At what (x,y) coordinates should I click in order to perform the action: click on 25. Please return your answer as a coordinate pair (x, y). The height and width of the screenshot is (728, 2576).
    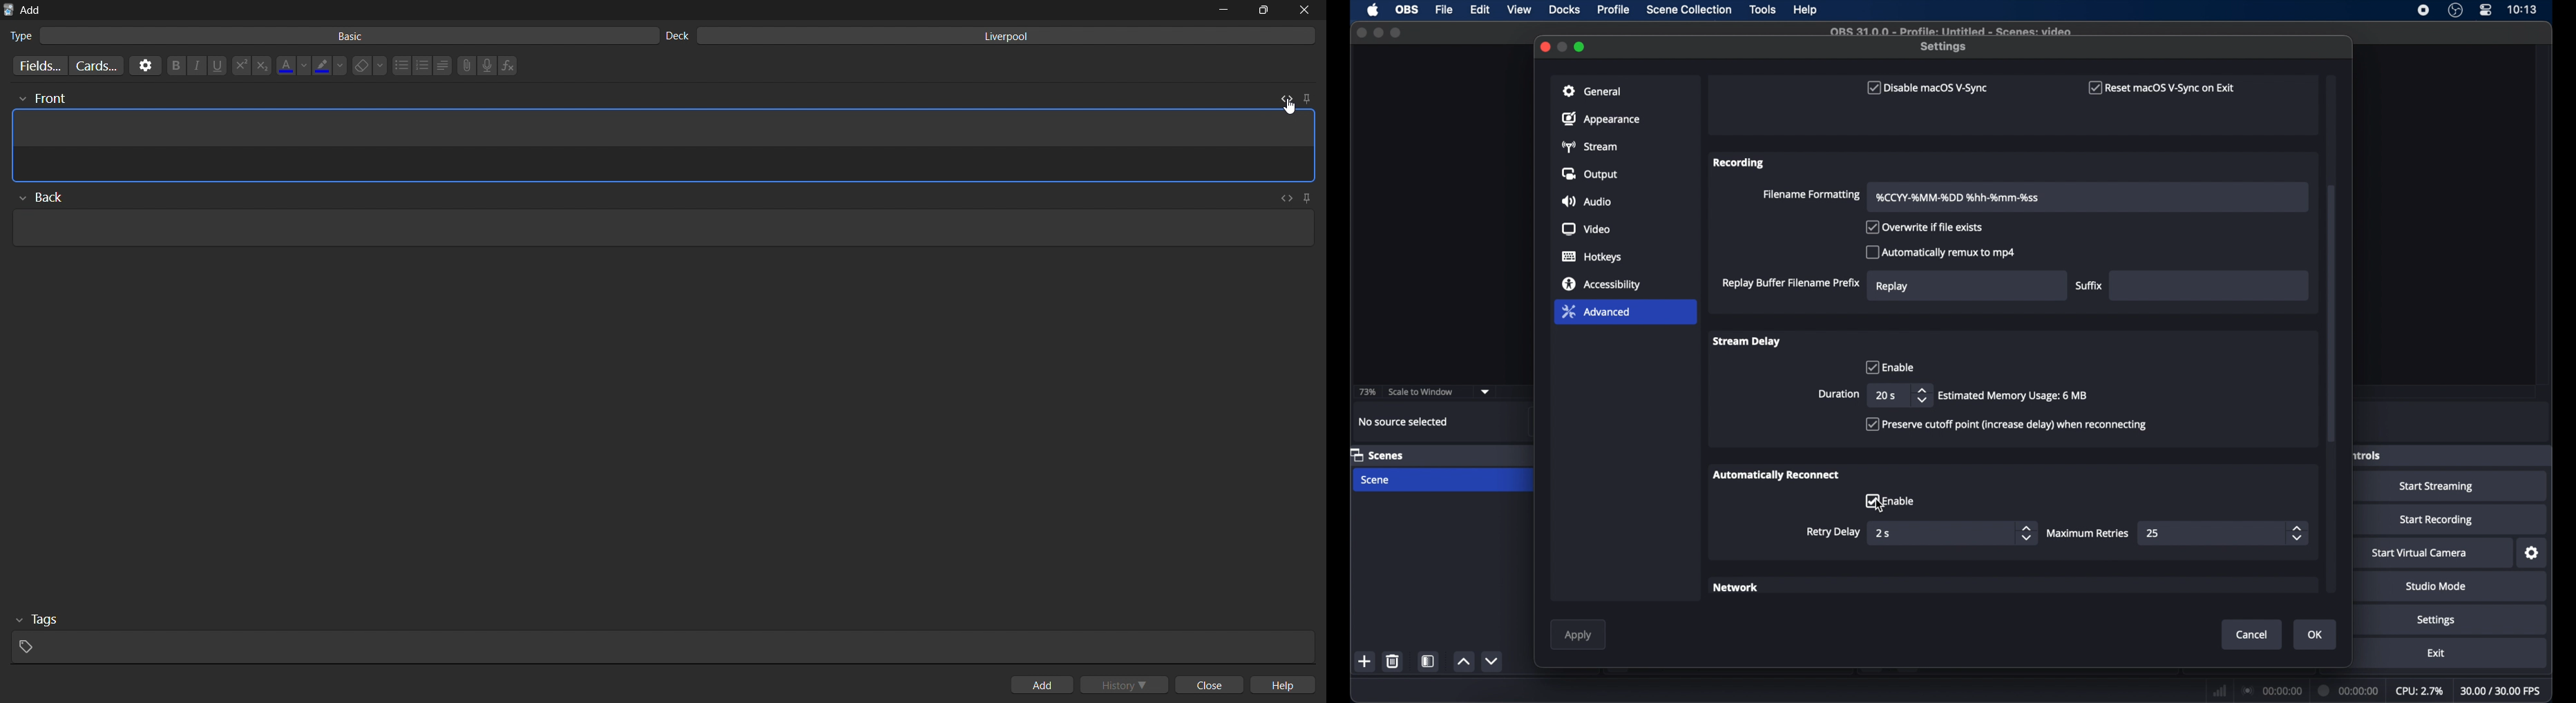
    Looking at the image, I should click on (2154, 533).